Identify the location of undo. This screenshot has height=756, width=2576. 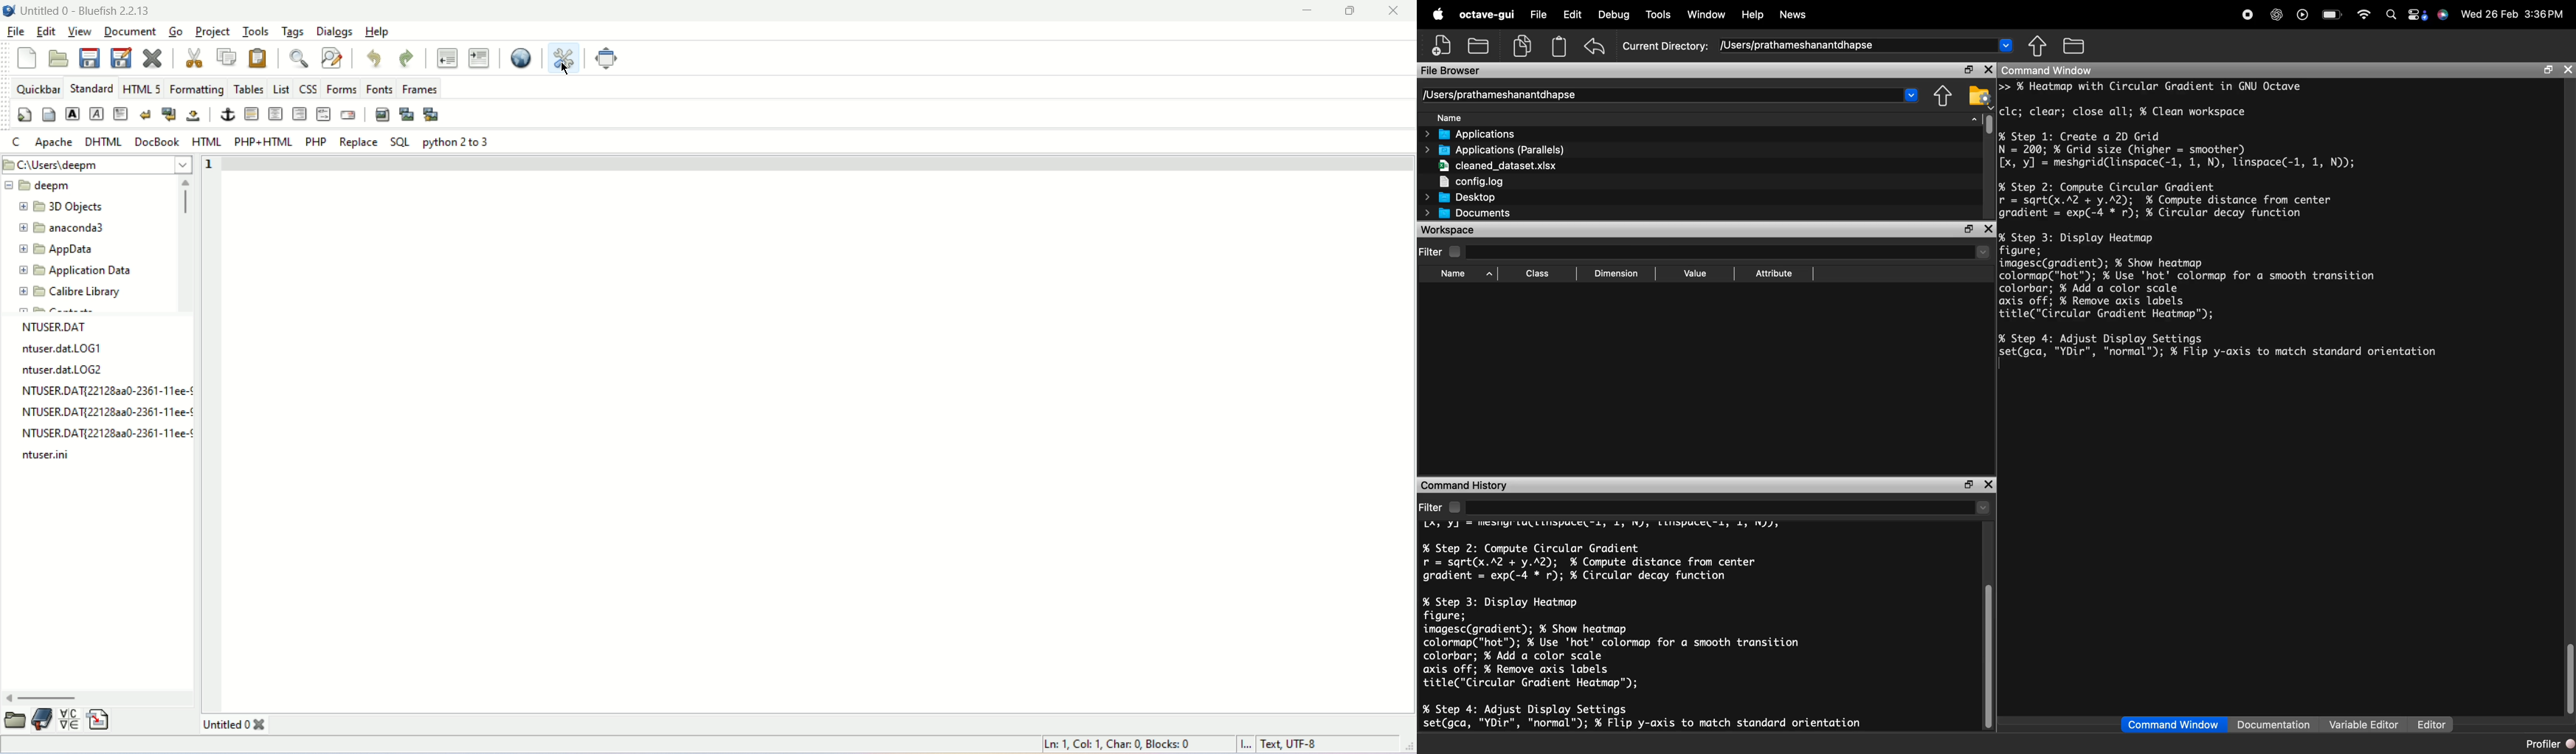
(374, 56).